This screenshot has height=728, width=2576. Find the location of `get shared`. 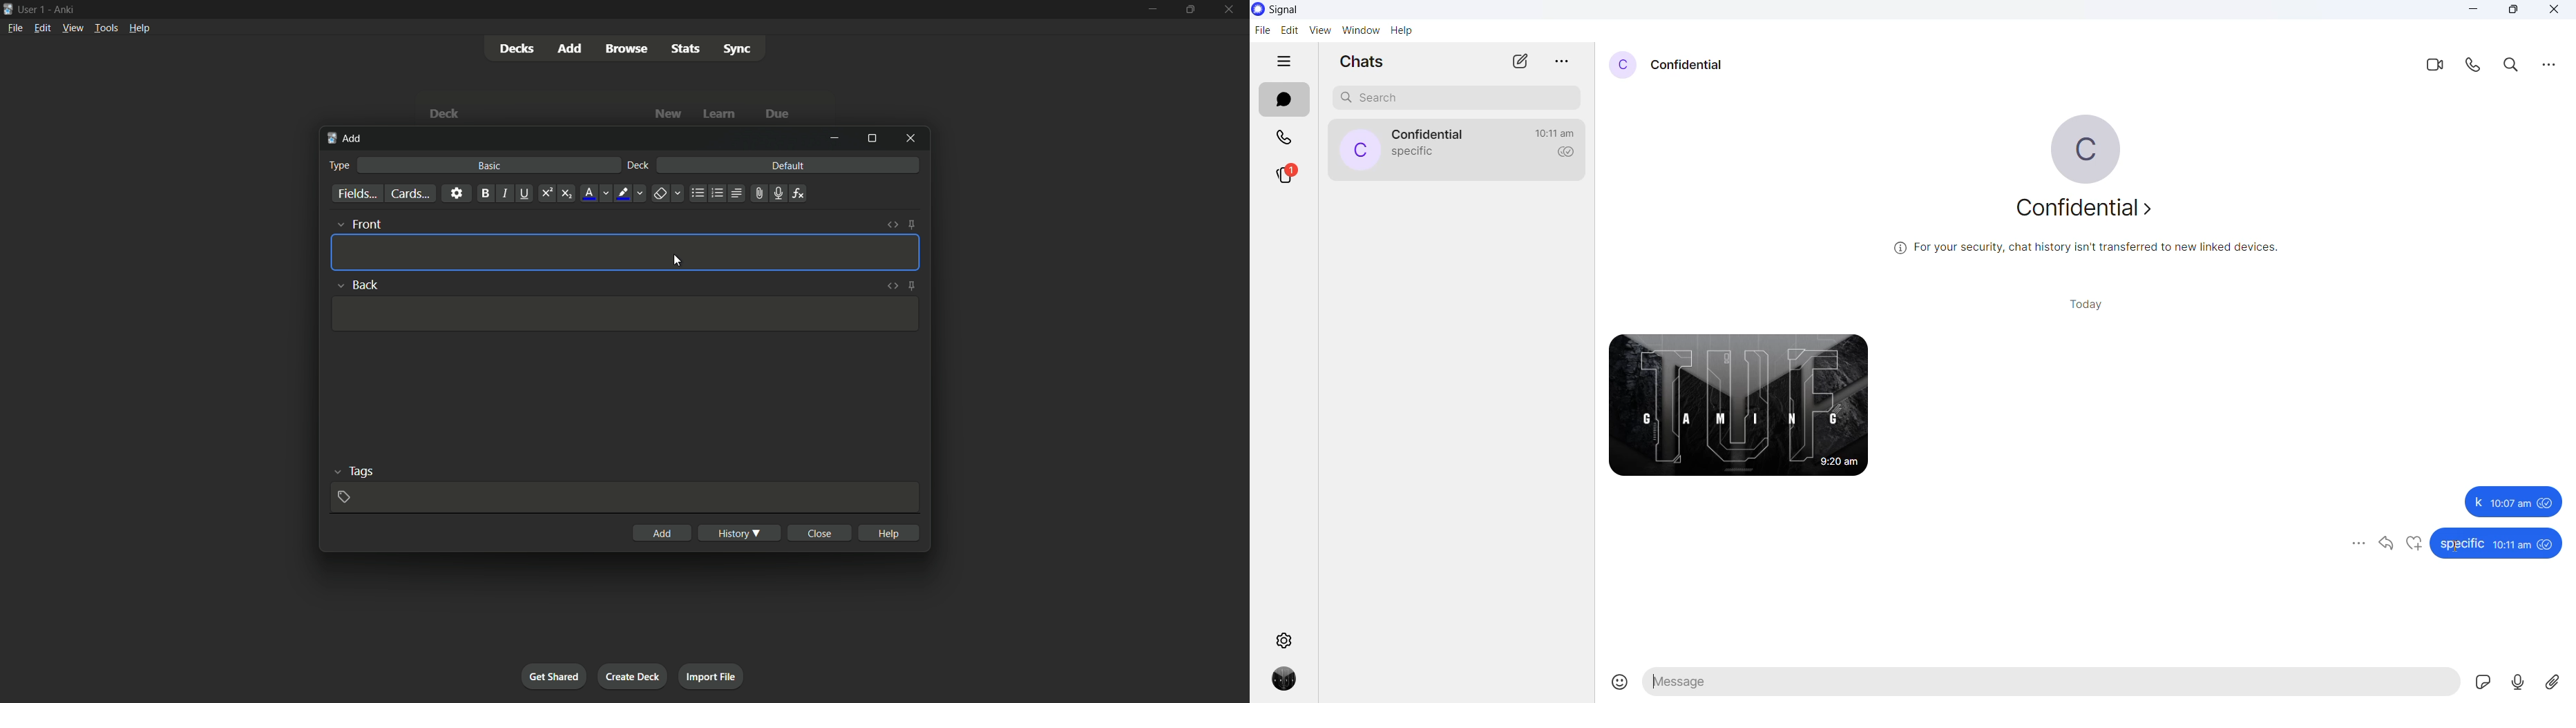

get shared is located at coordinates (553, 676).